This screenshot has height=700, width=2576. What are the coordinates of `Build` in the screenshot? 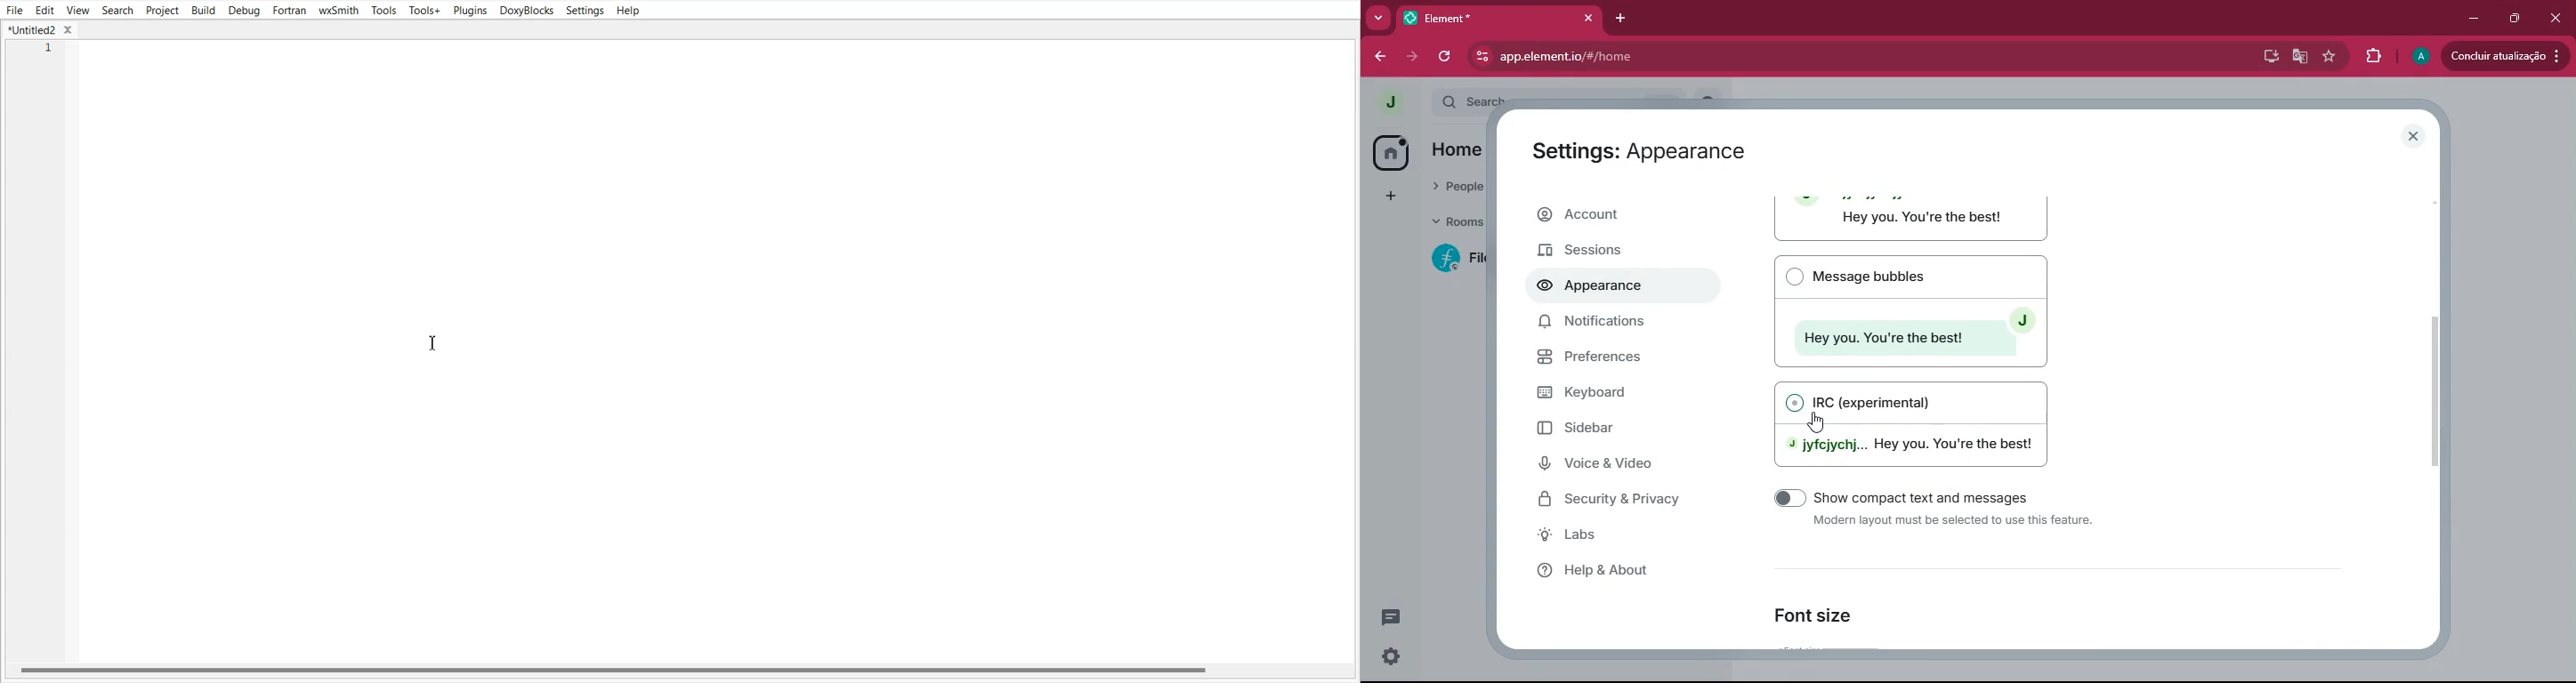 It's located at (203, 10).